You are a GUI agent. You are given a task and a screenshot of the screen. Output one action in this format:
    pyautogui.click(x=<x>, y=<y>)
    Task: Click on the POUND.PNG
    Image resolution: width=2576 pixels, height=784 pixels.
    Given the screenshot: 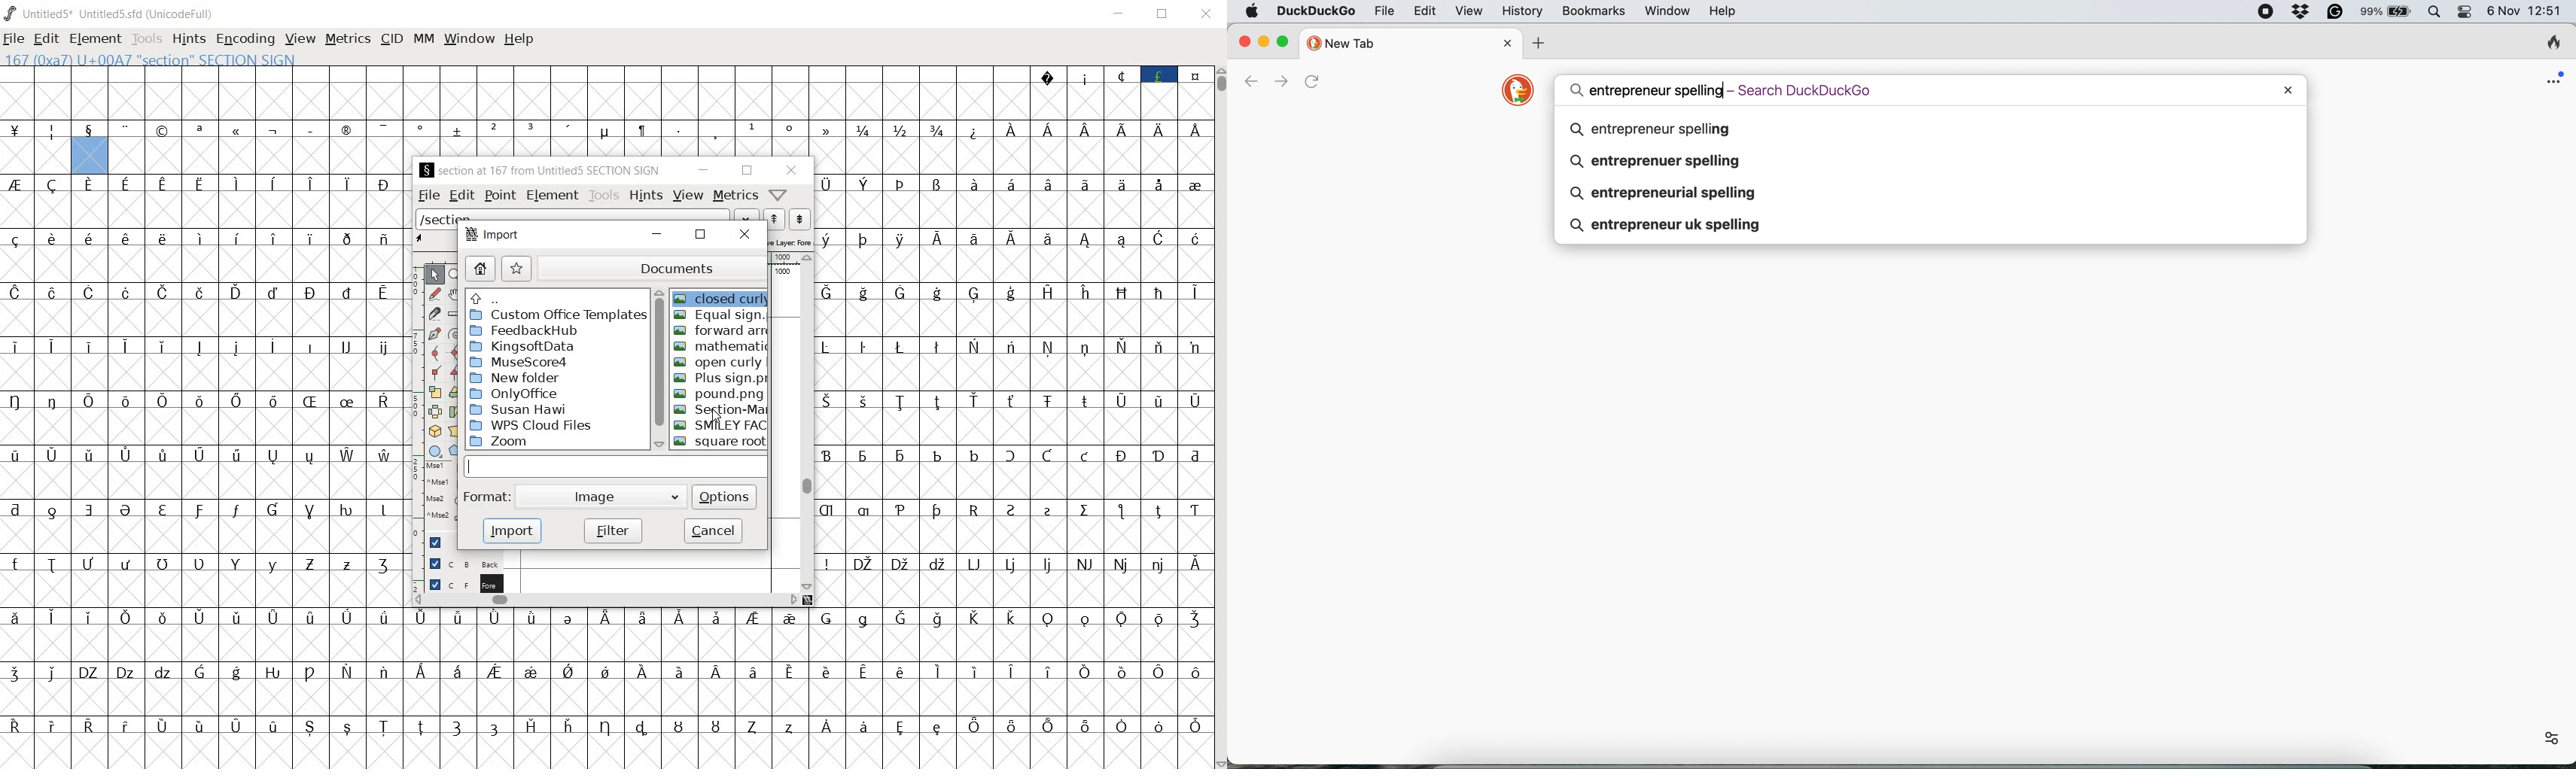 What is the action you would take?
    pyautogui.click(x=719, y=395)
    